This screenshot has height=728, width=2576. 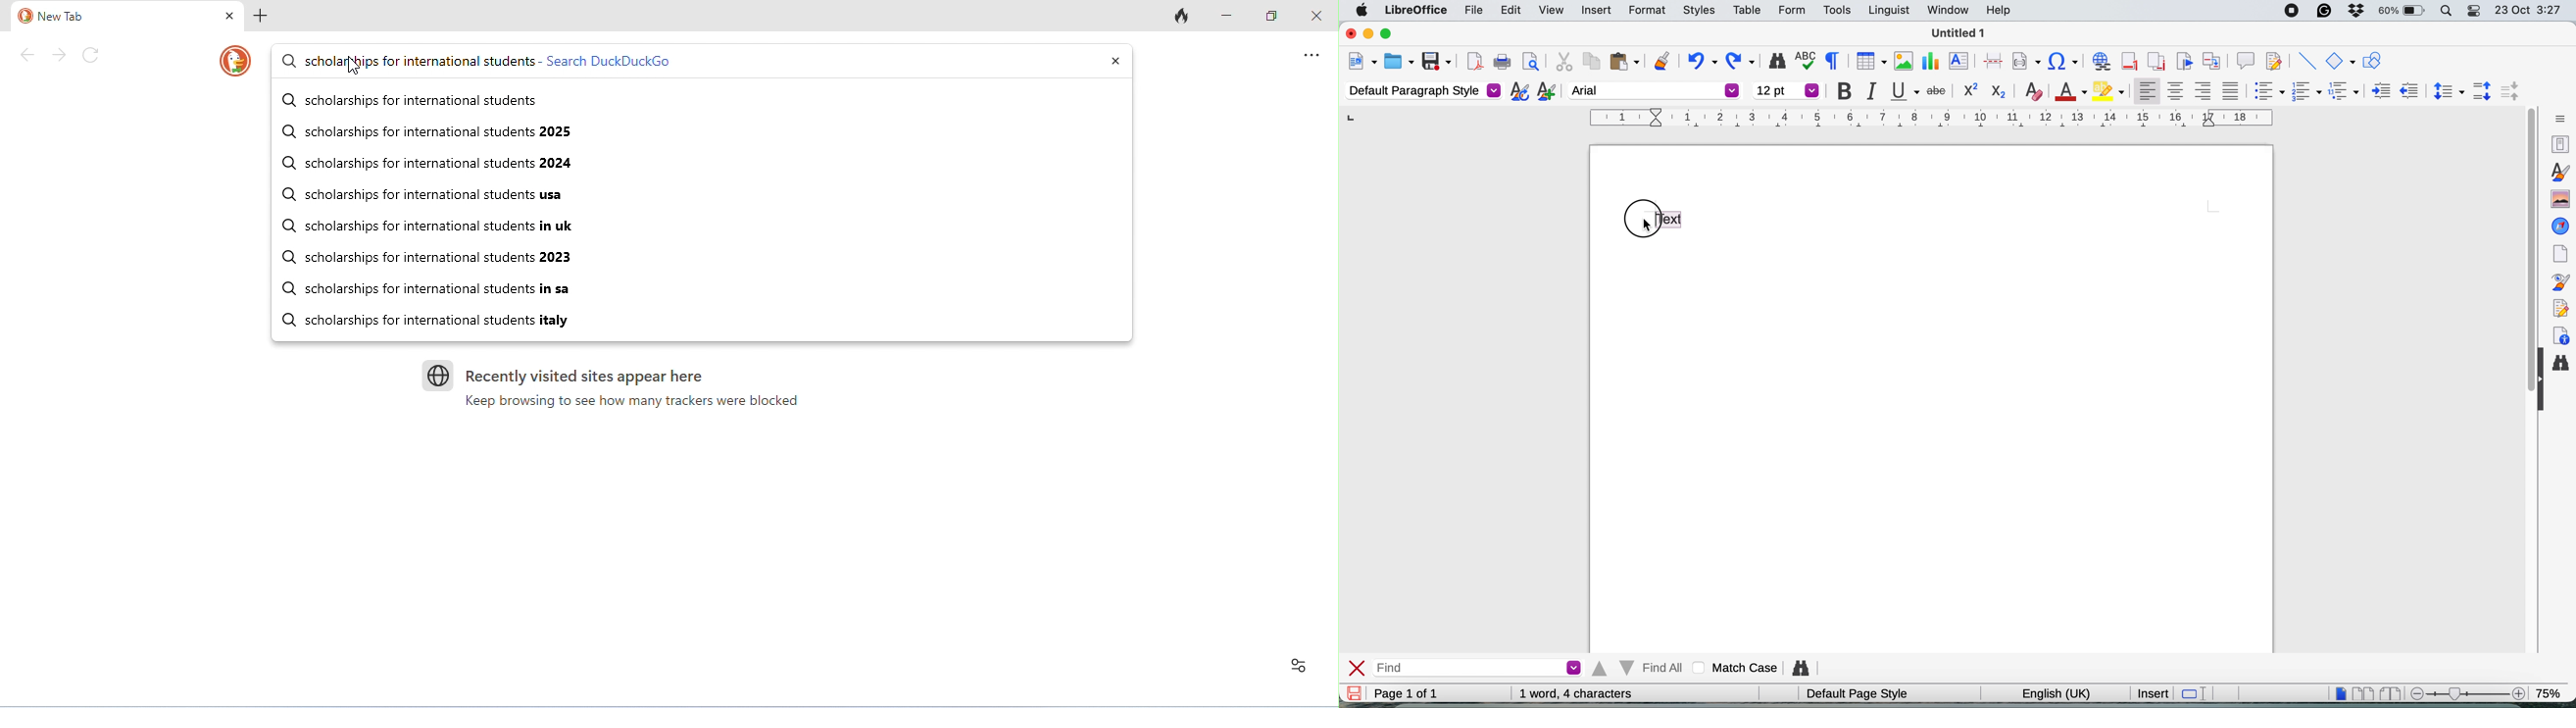 What do you see at coordinates (1645, 225) in the screenshot?
I see `cursor` at bounding box center [1645, 225].